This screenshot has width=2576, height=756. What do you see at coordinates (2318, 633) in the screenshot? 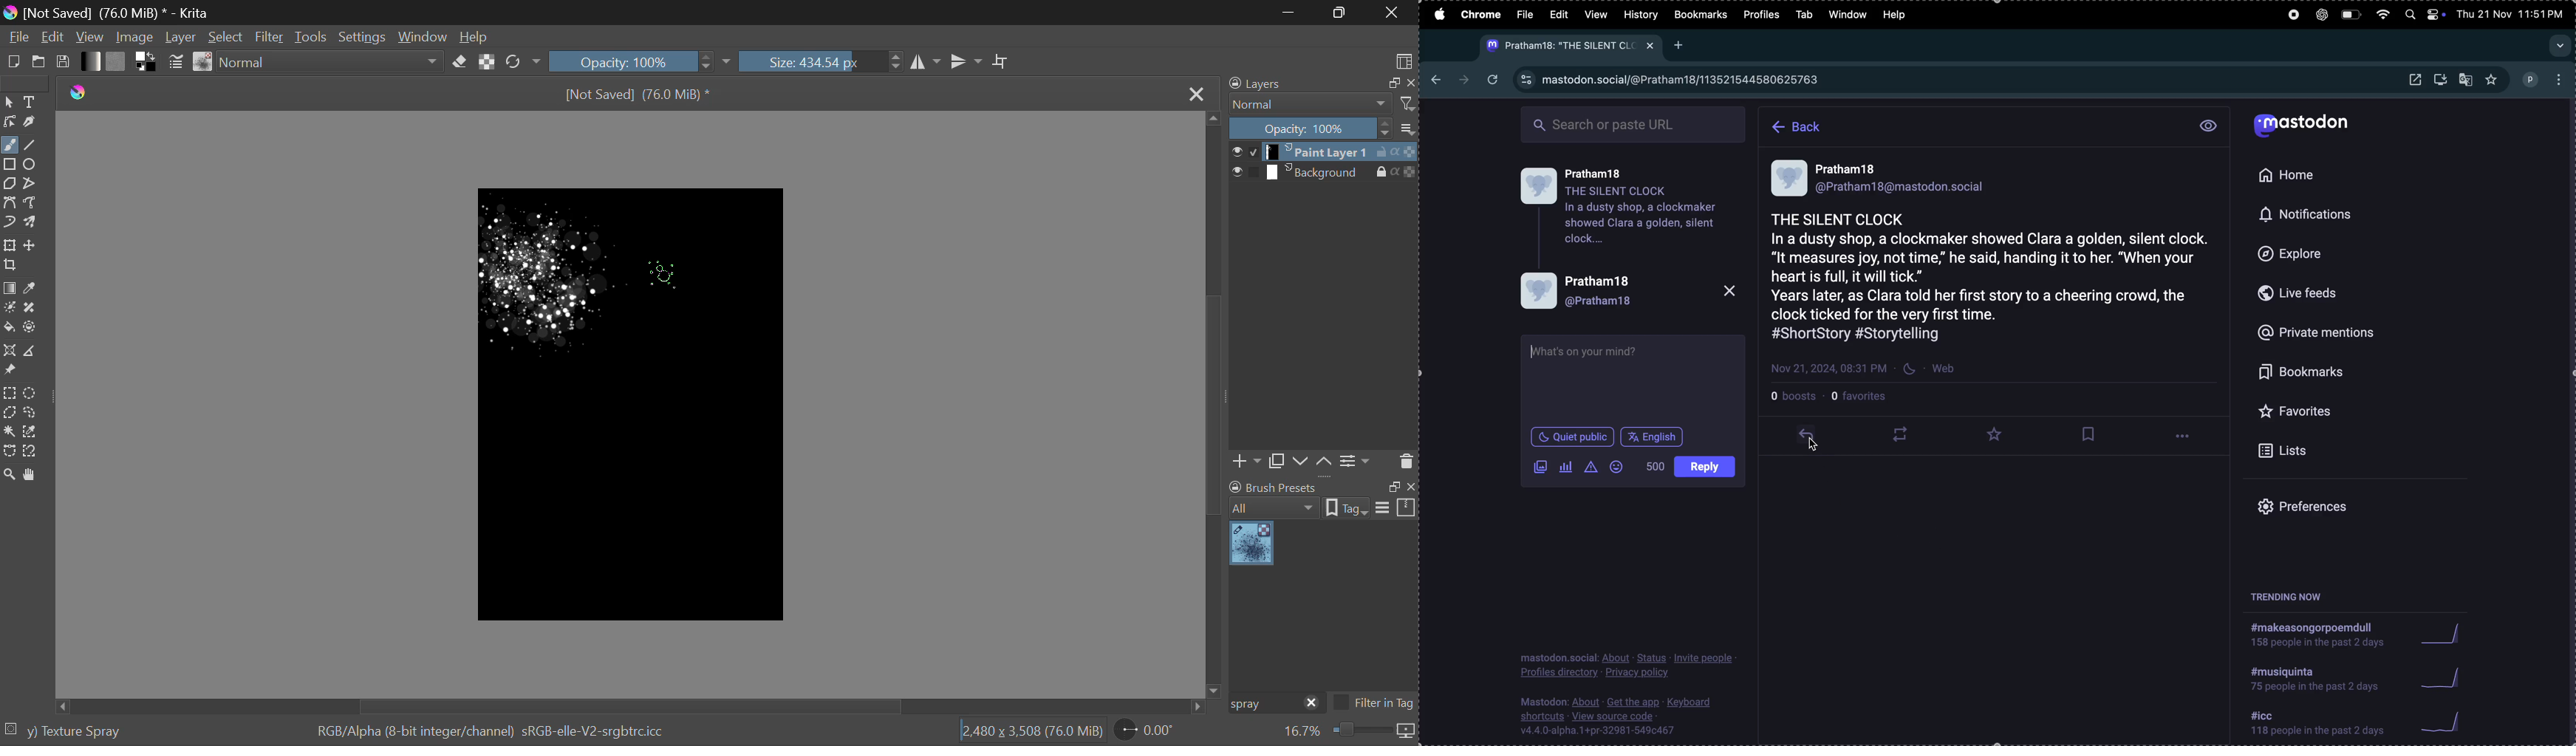
I see `hashtag` at bounding box center [2318, 633].